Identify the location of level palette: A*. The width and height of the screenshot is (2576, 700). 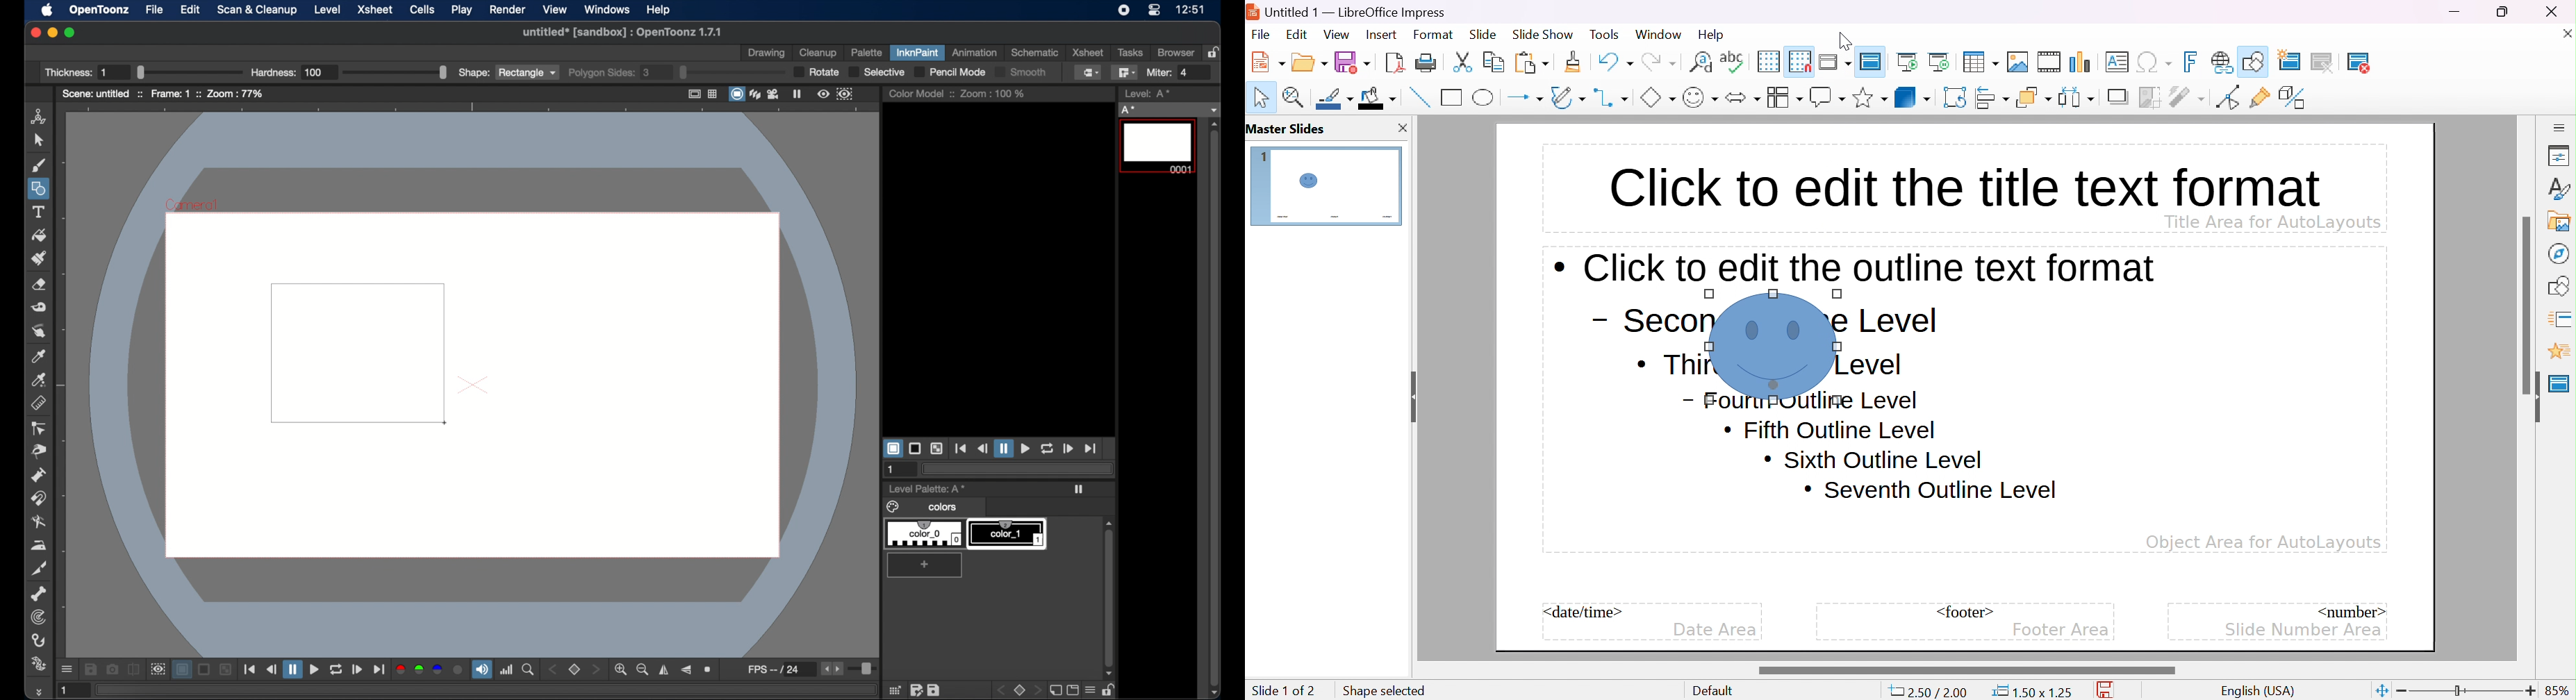
(928, 488).